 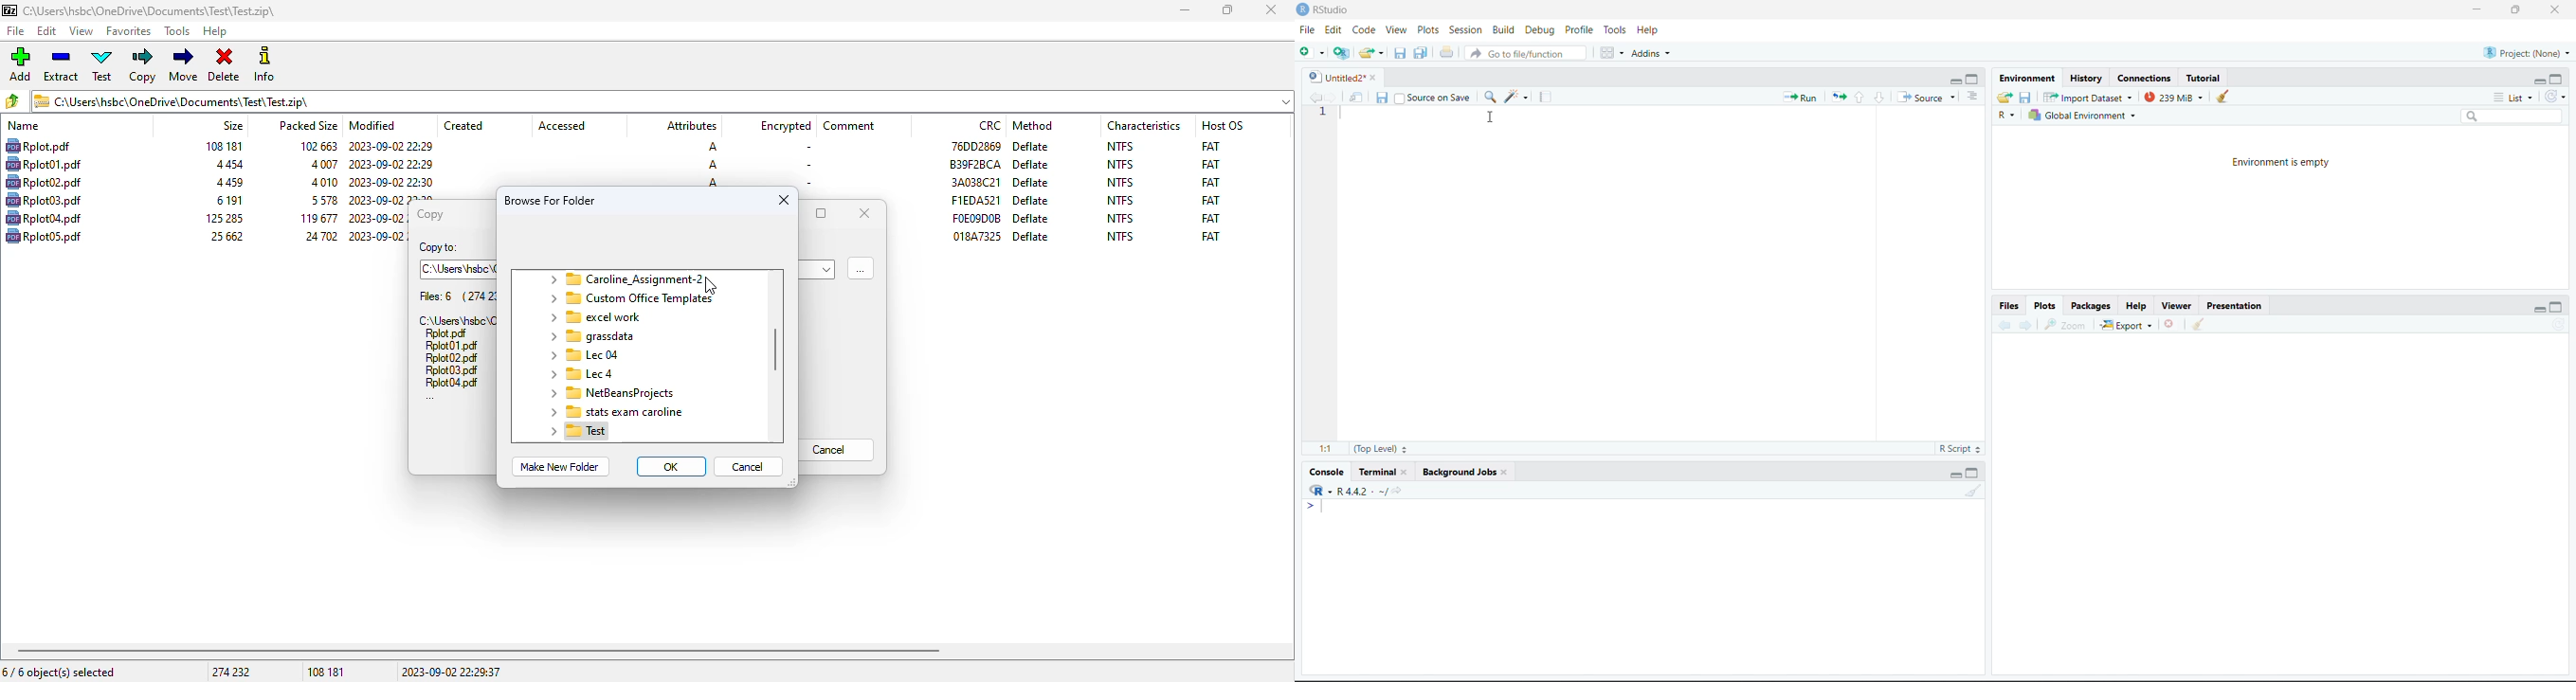 I want to click on file, so click(x=452, y=370).